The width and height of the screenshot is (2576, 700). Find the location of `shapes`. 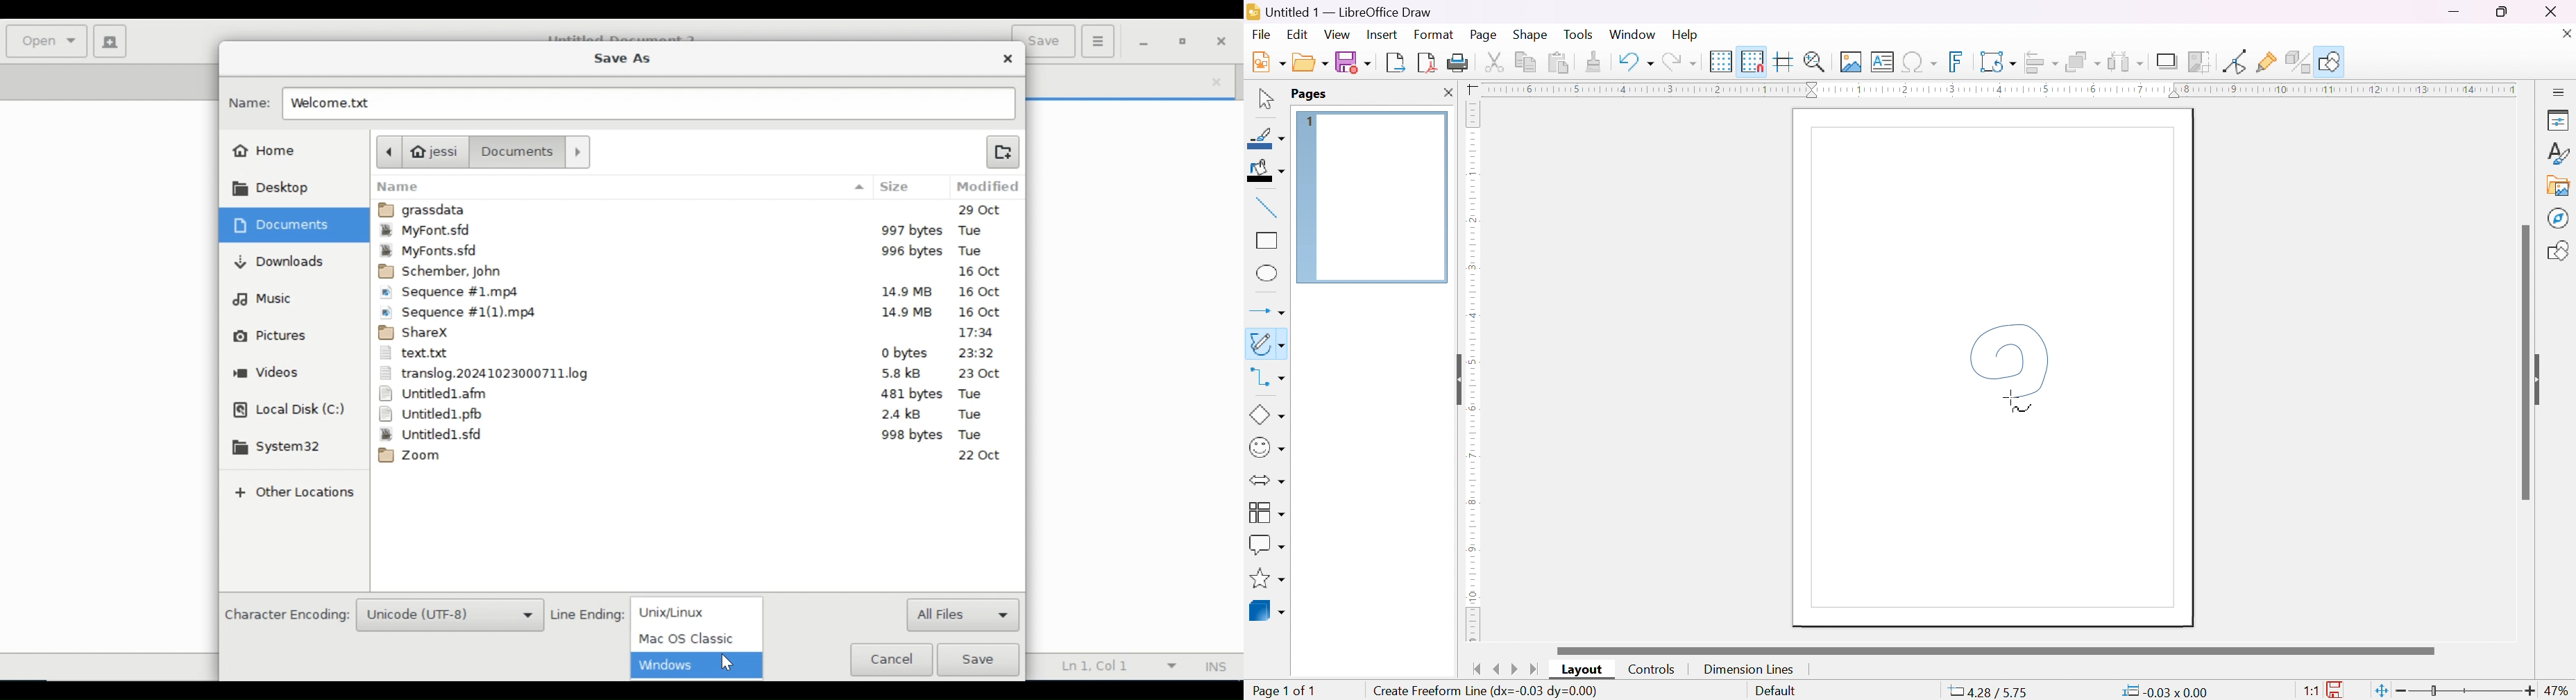

shapes is located at coordinates (2559, 252).